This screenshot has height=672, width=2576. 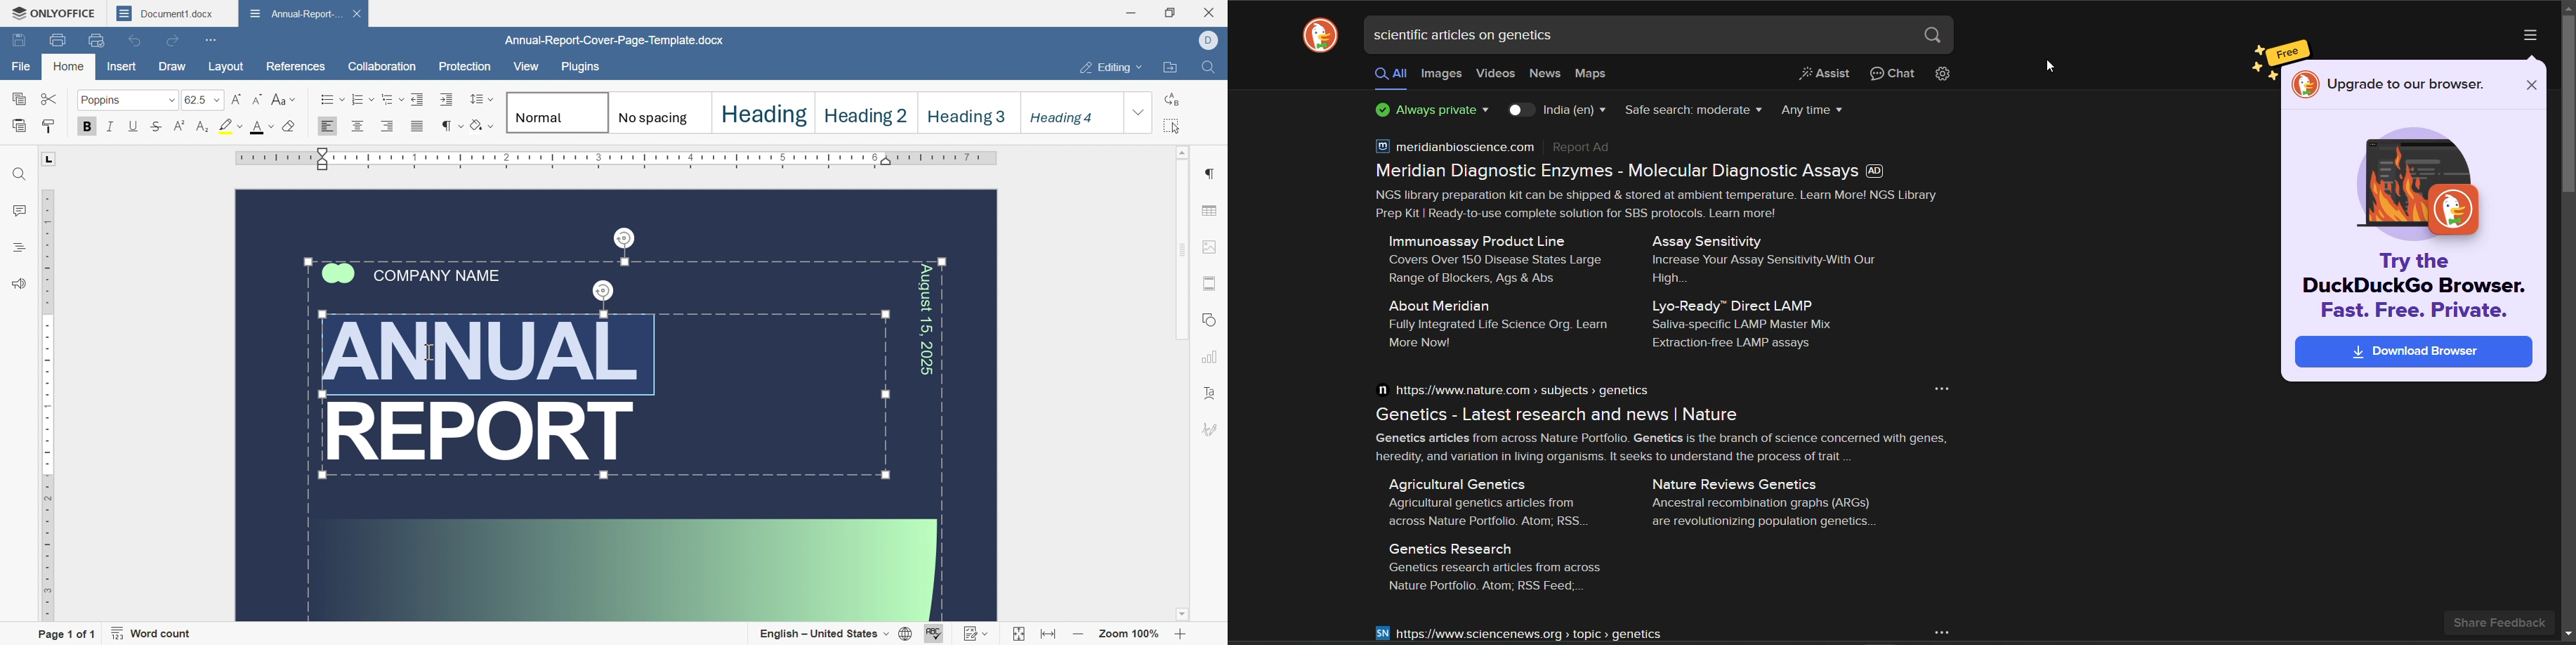 I want to click on ruler, so click(x=622, y=157).